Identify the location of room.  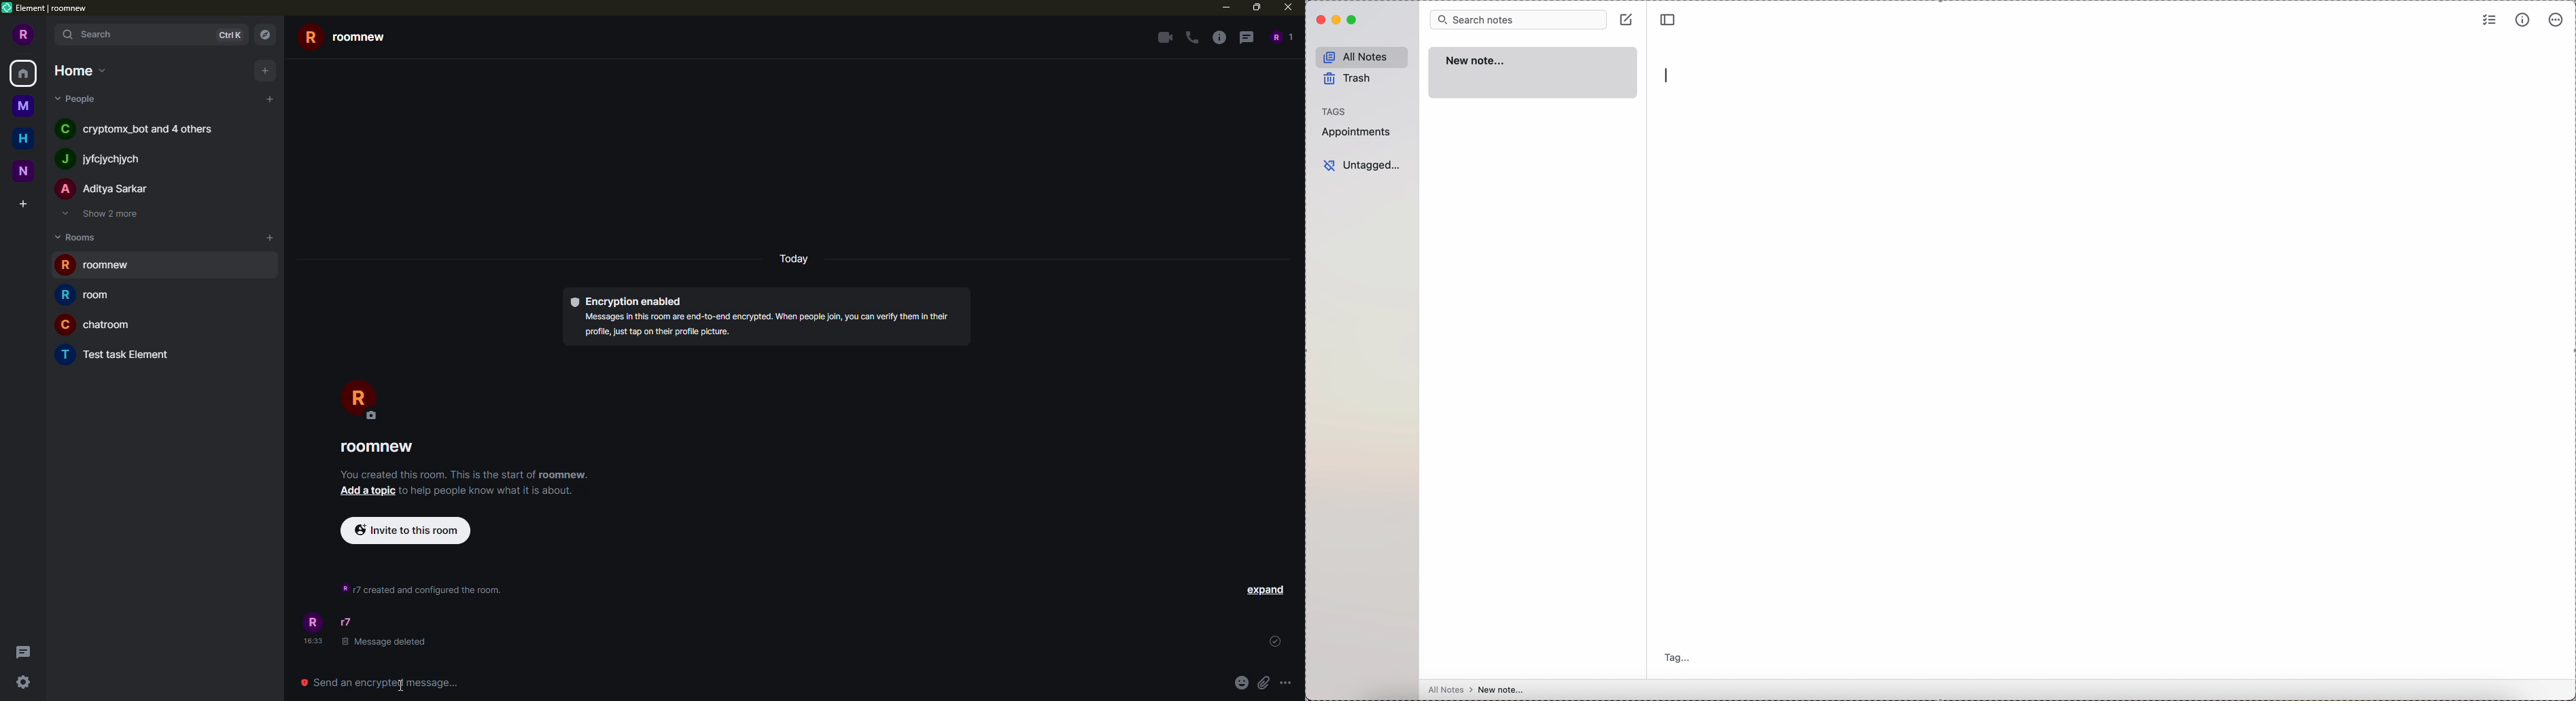
(95, 294).